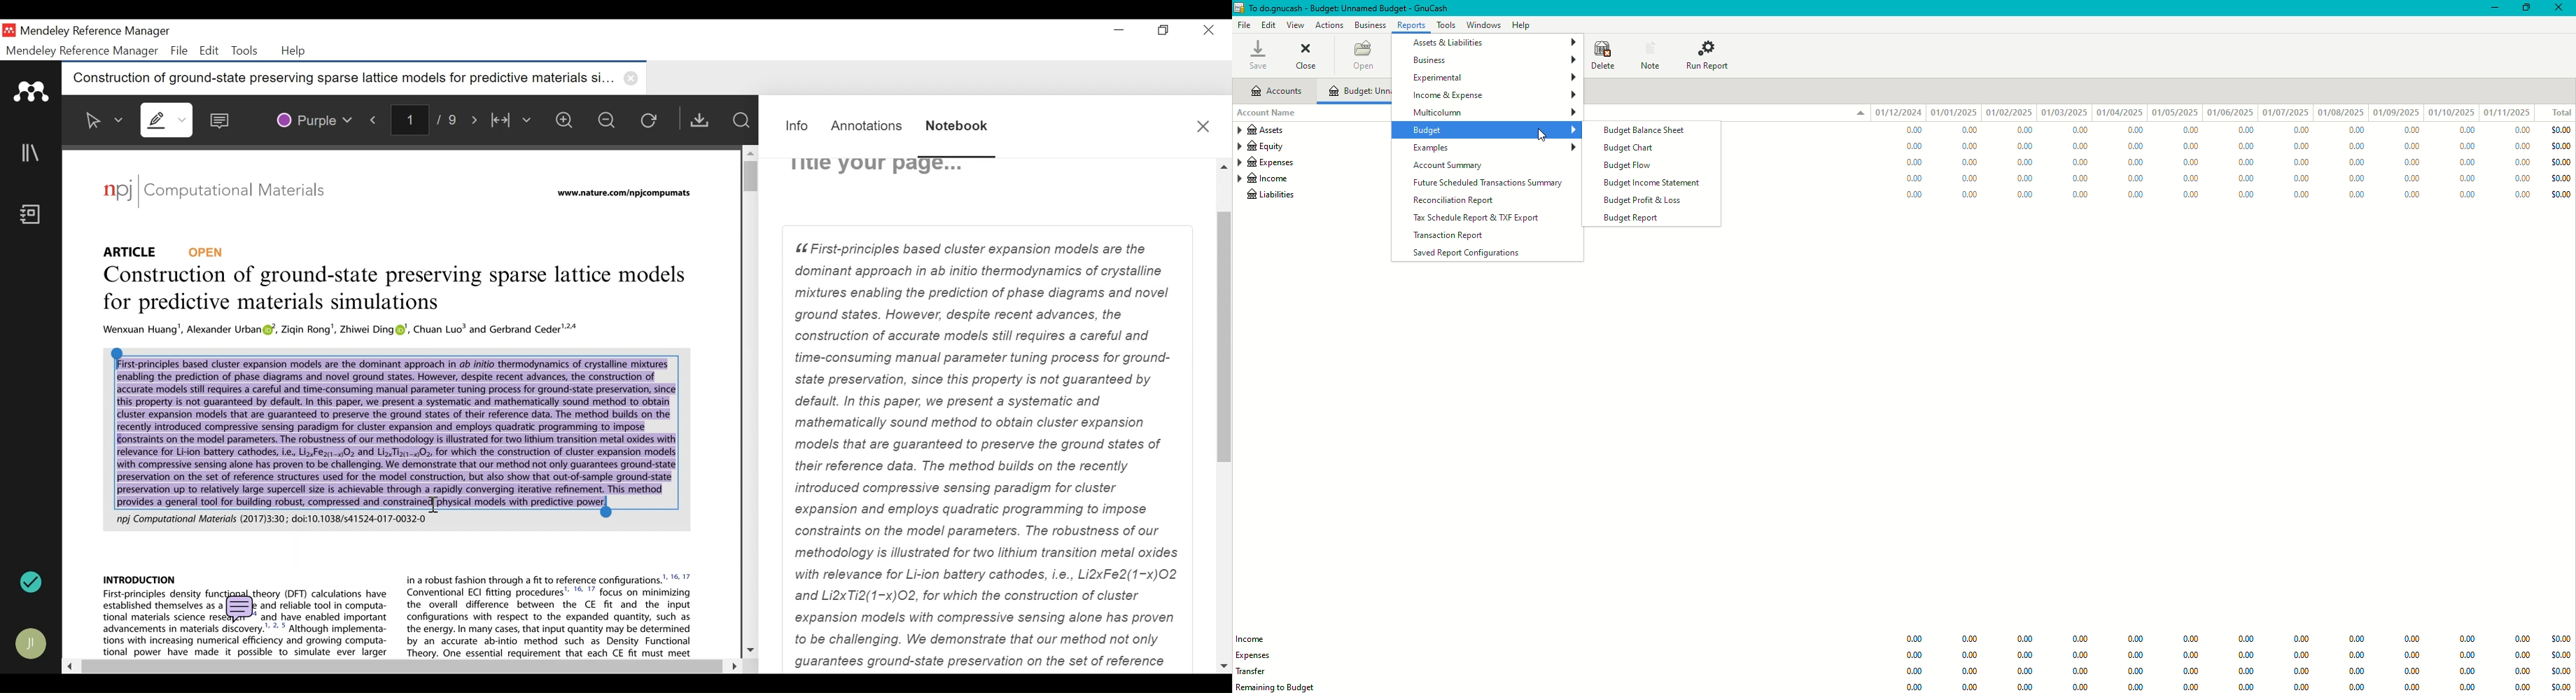  What do you see at coordinates (2523, 687) in the screenshot?
I see `0.00` at bounding box center [2523, 687].